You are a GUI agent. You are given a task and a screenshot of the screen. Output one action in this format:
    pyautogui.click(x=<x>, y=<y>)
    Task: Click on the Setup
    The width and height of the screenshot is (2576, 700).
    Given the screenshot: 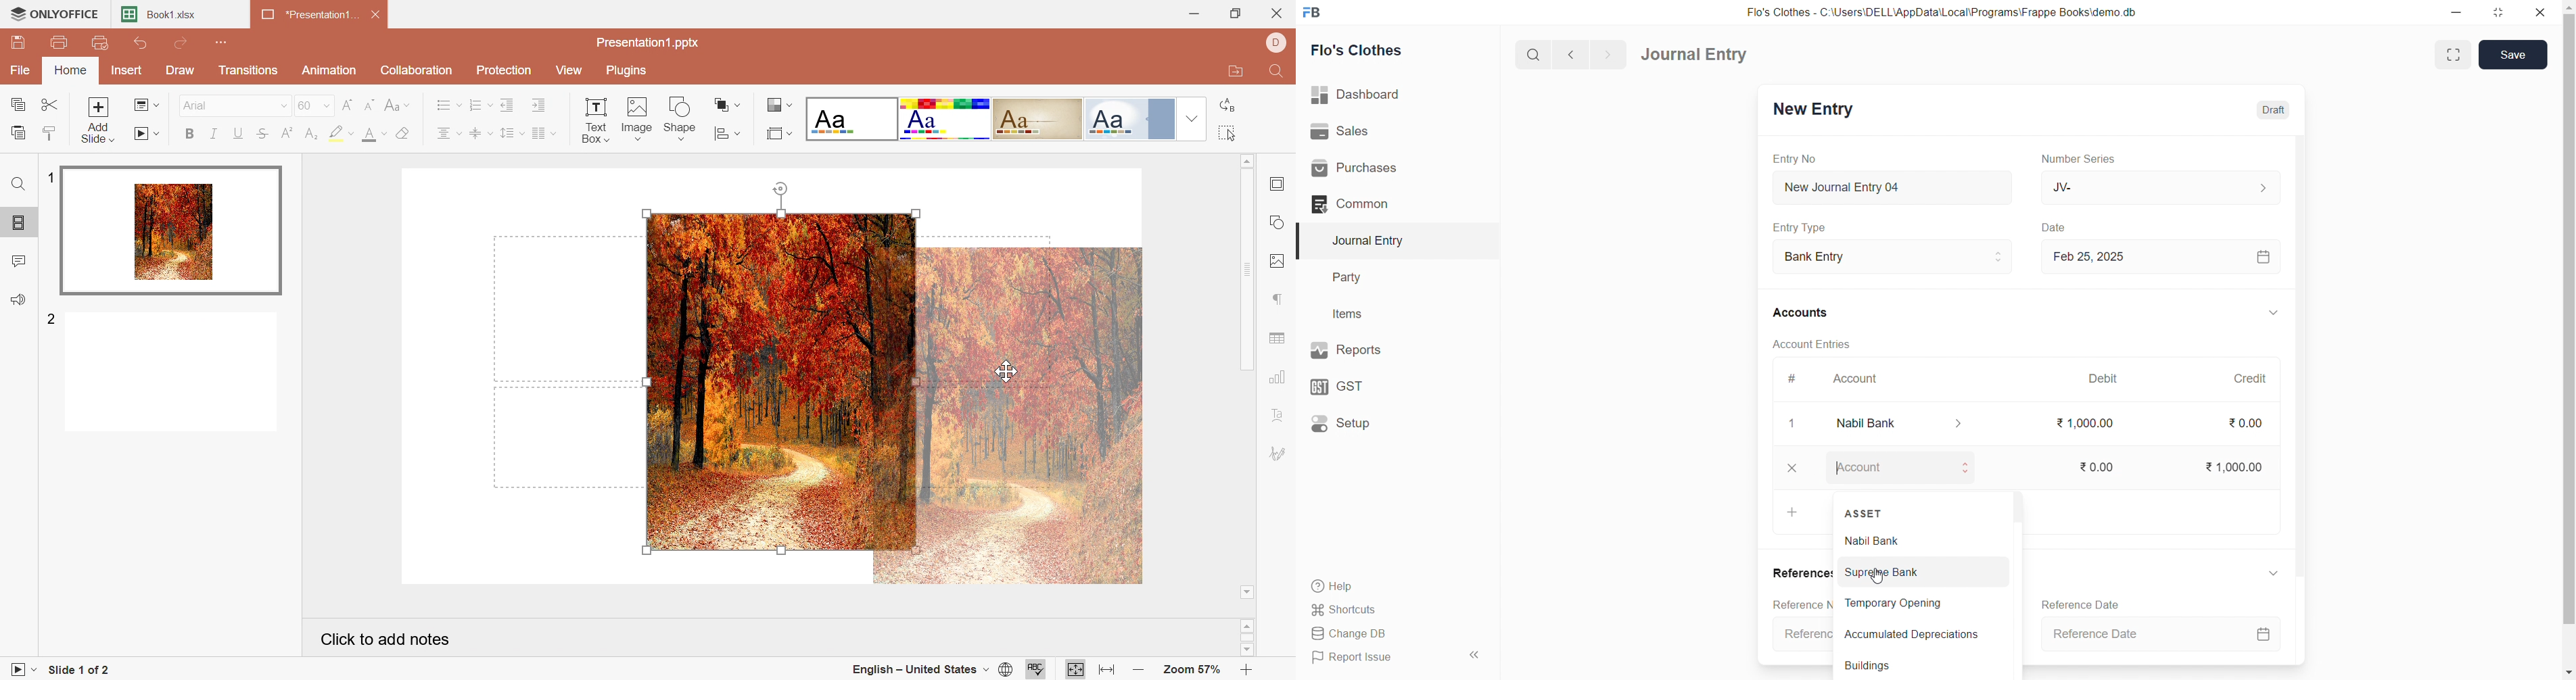 What is the action you would take?
    pyautogui.click(x=1390, y=422)
    